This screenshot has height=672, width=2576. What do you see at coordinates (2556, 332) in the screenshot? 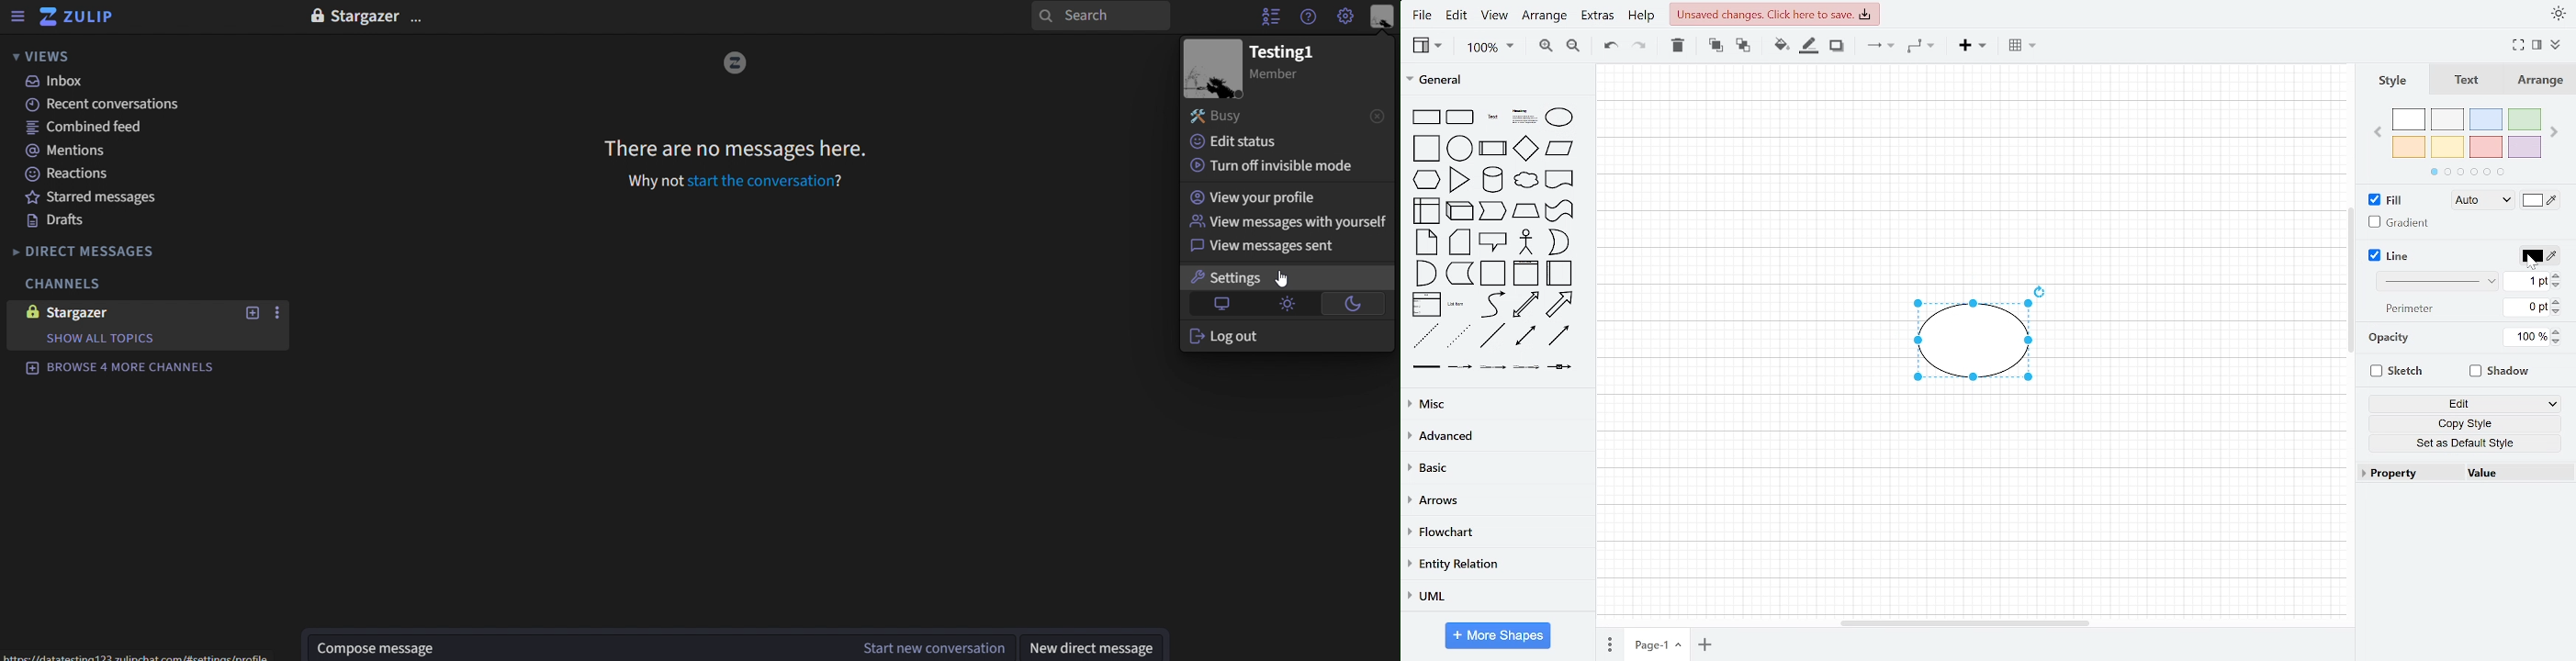
I see `Increase opacity` at bounding box center [2556, 332].